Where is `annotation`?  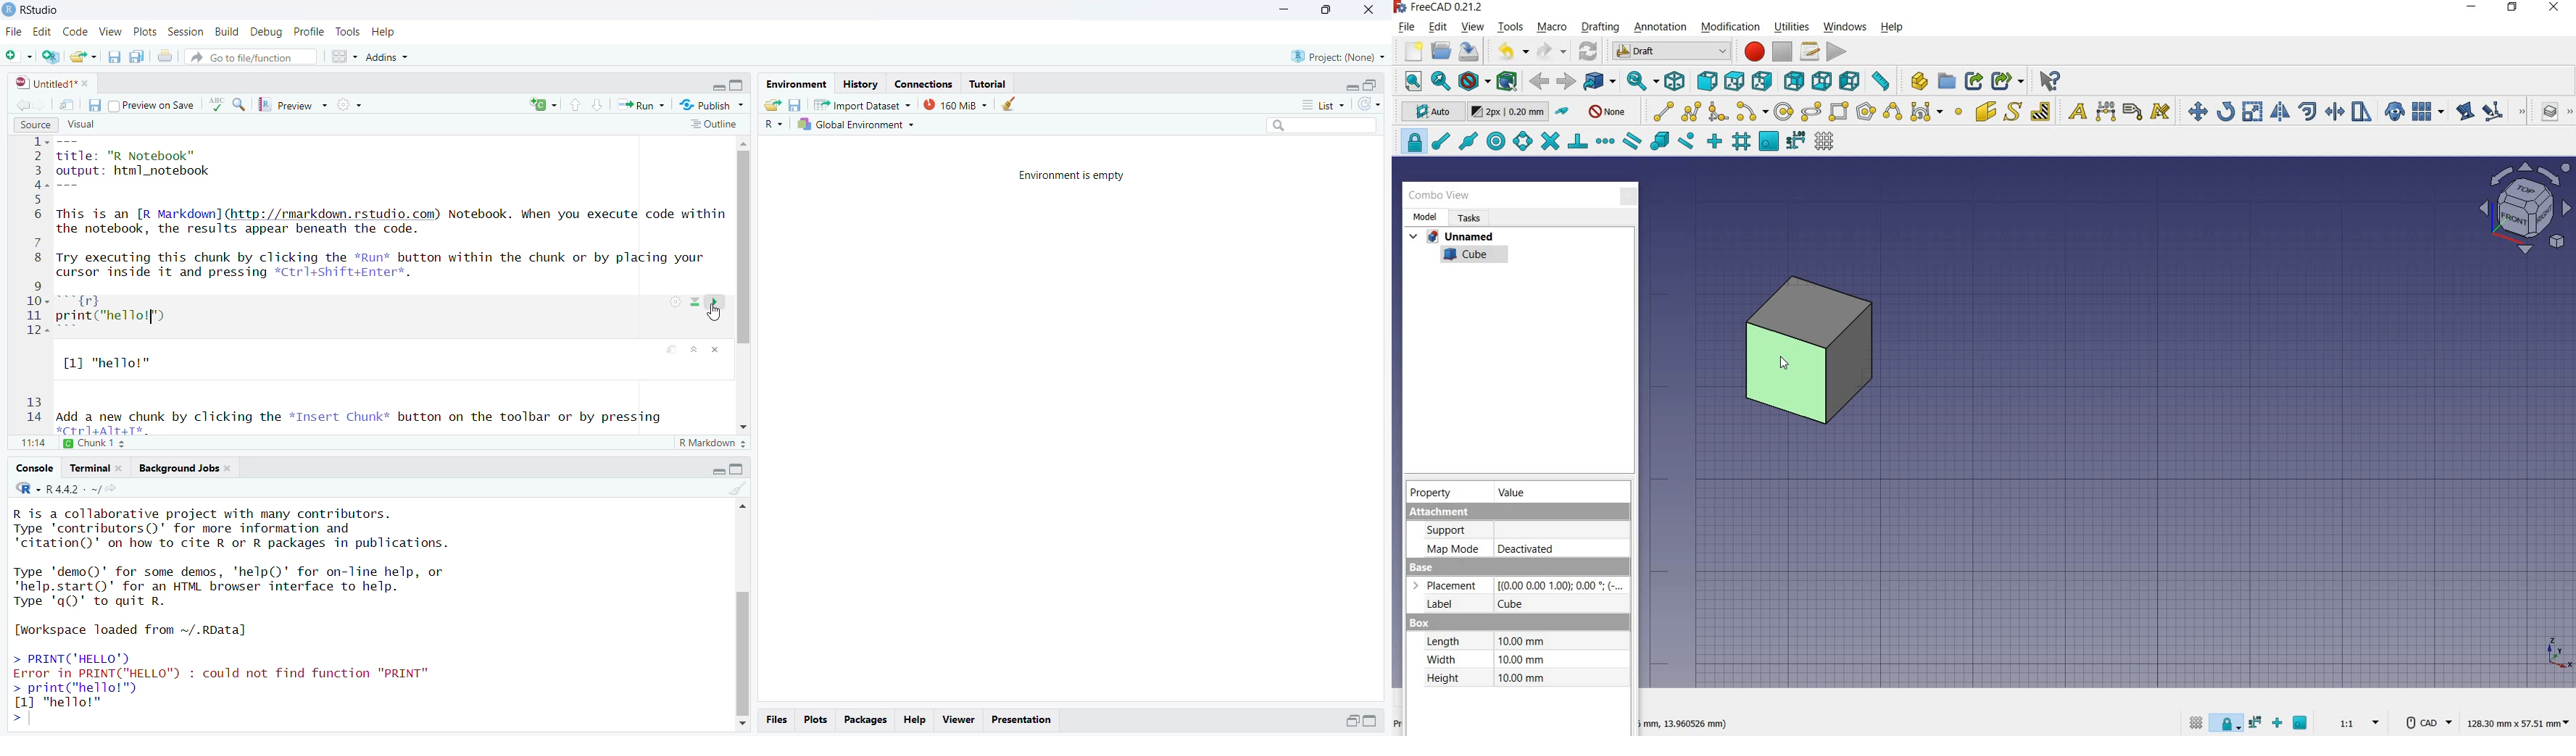 annotation is located at coordinates (1663, 27).